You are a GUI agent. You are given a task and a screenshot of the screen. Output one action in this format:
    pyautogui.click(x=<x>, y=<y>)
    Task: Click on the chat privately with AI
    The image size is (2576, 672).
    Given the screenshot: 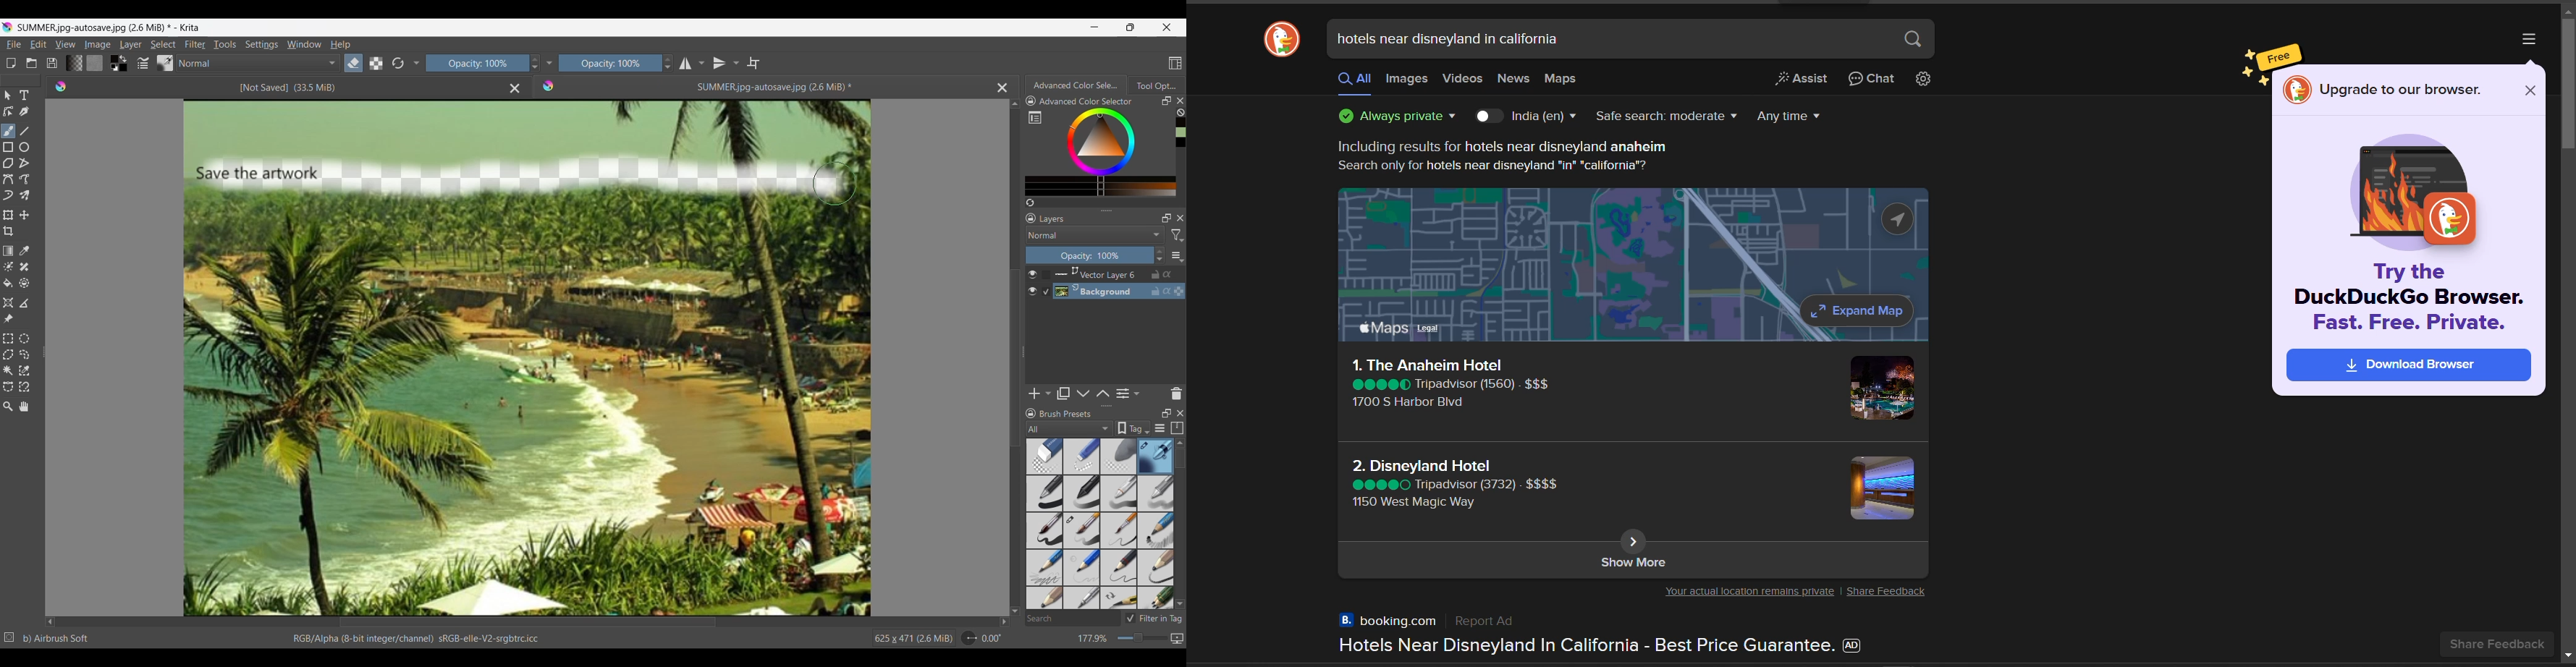 What is the action you would take?
    pyautogui.click(x=1872, y=80)
    